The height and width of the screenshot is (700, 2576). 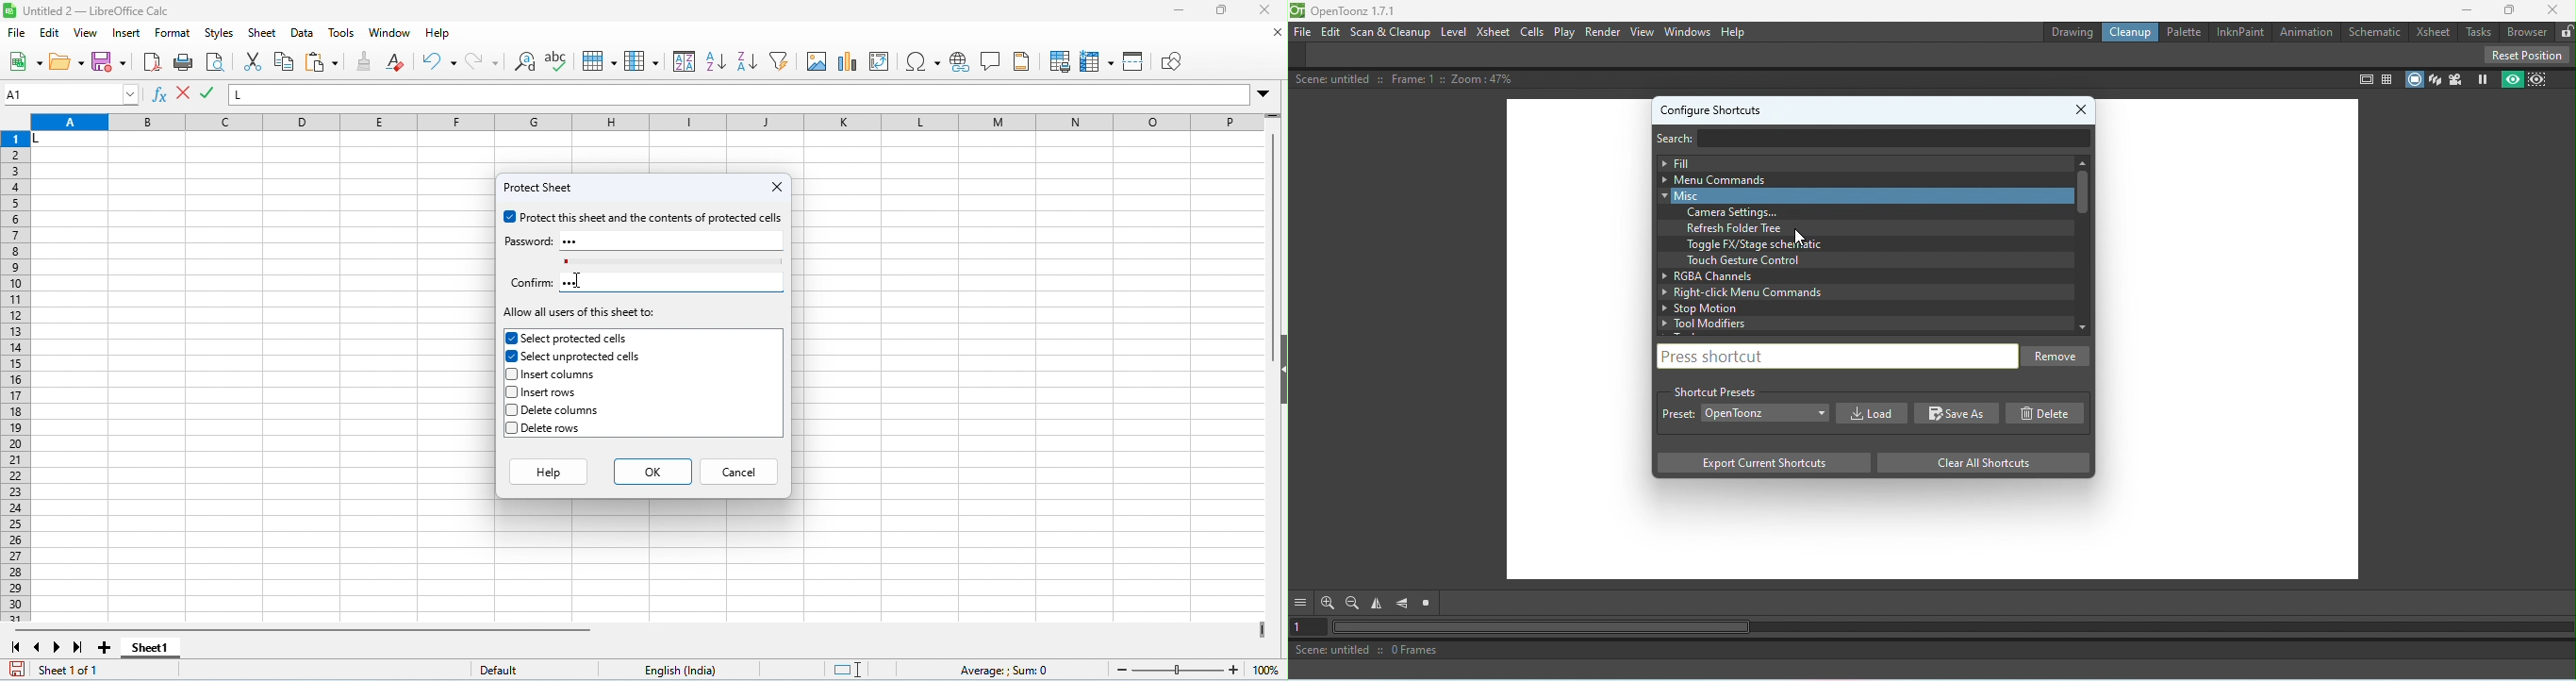 What do you see at coordinates (1021, 61) in the screenshot?
I see `header and footer` at bounding box center [1021, 61].